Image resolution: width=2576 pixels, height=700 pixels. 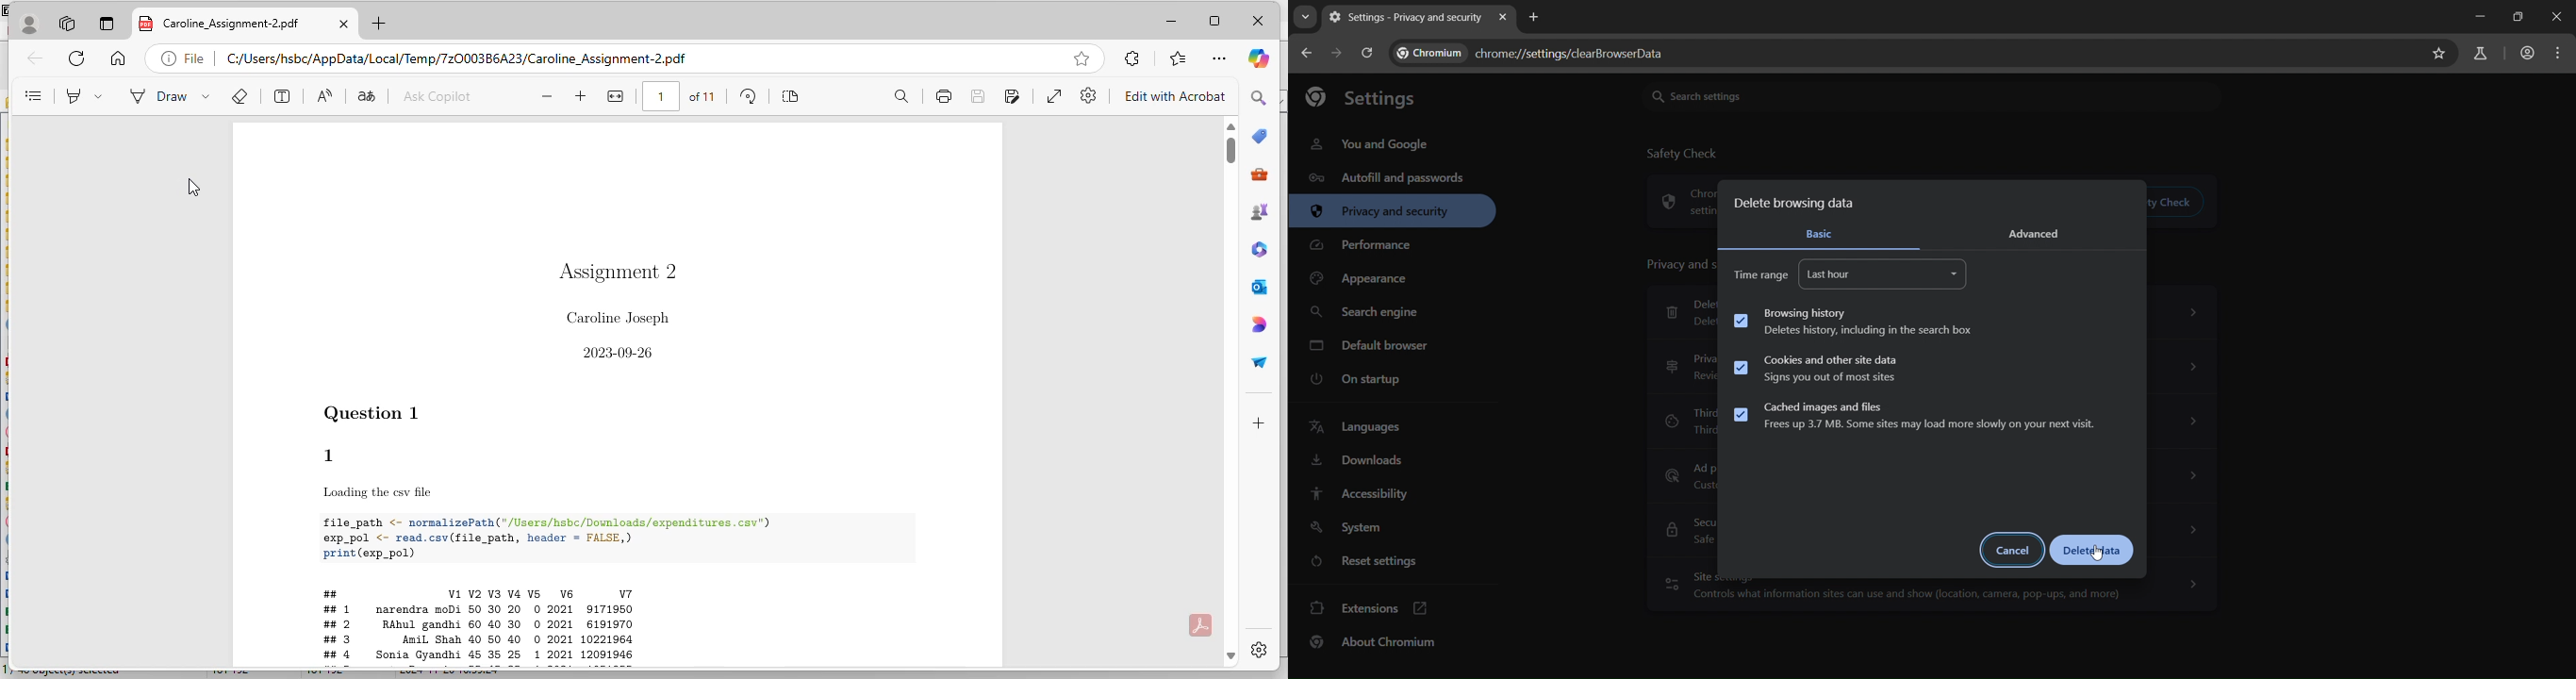 What do you see at coordinates (379, 23) in the screenshot?
I see `new tab` at bounding box center [379, 23].